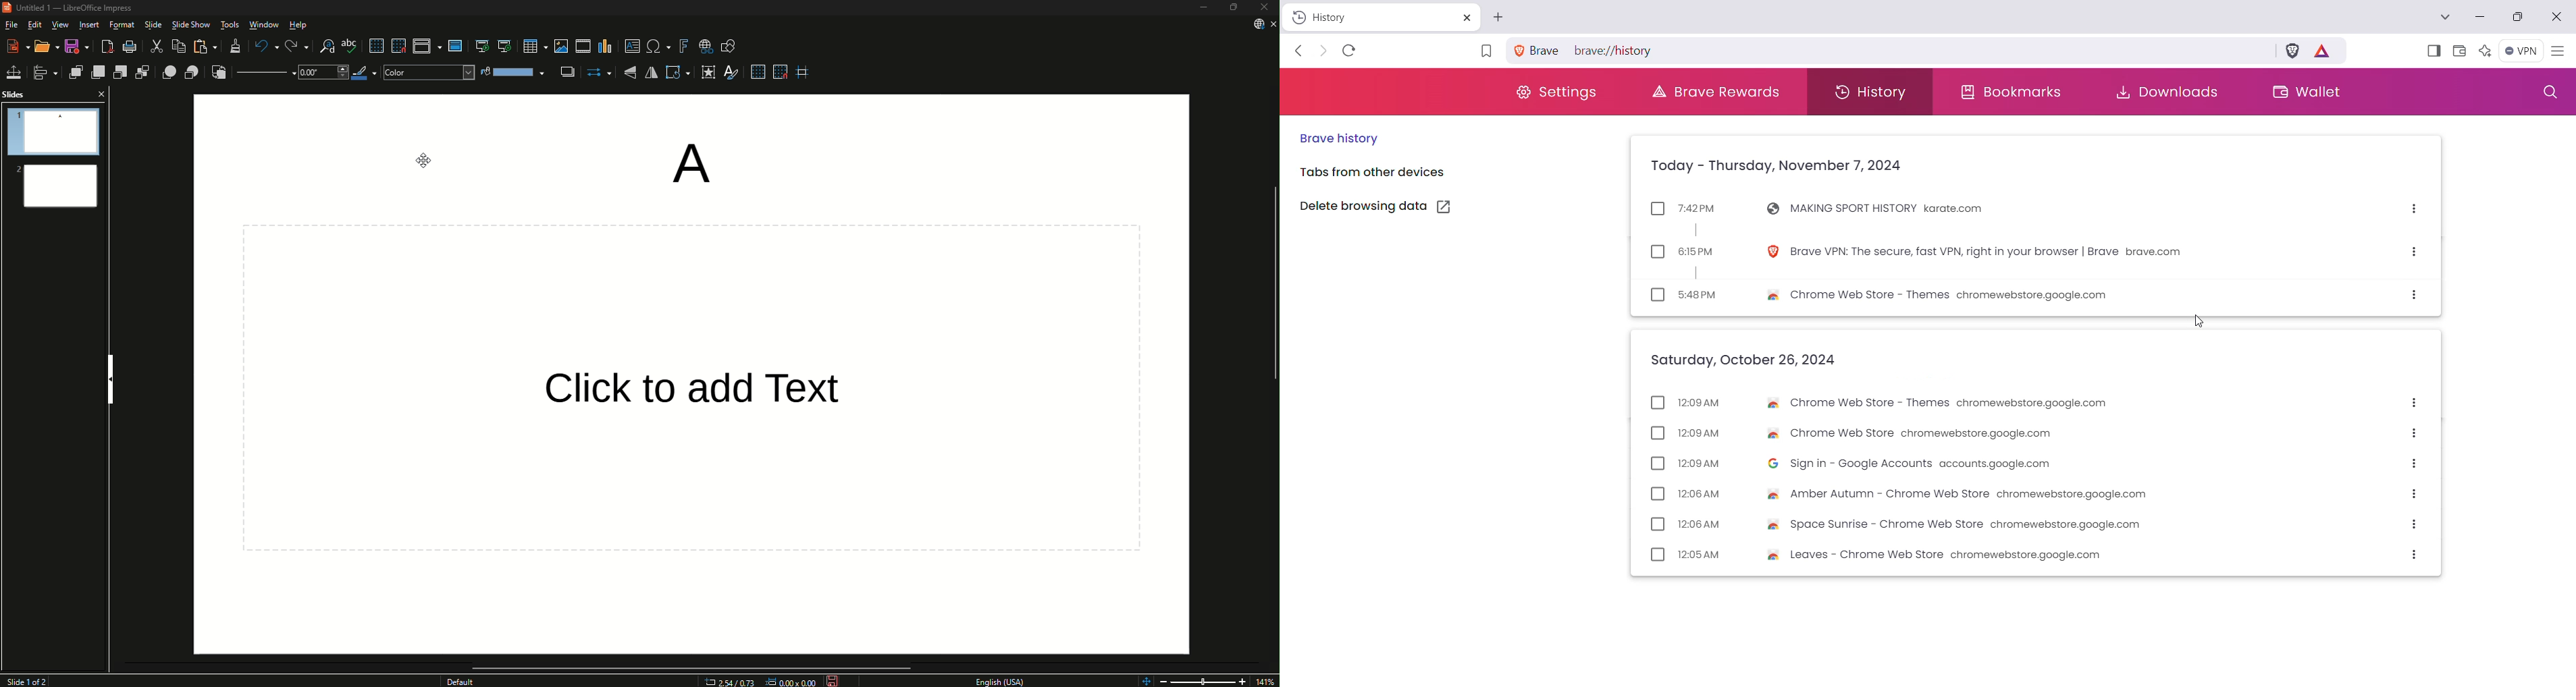 Image resolution: width=2576 pixels, height=700 pixels. What do you see at coordinates (73, 72) in the screenshot?
I see `Bring to Front` at bounding box center [73, 72].